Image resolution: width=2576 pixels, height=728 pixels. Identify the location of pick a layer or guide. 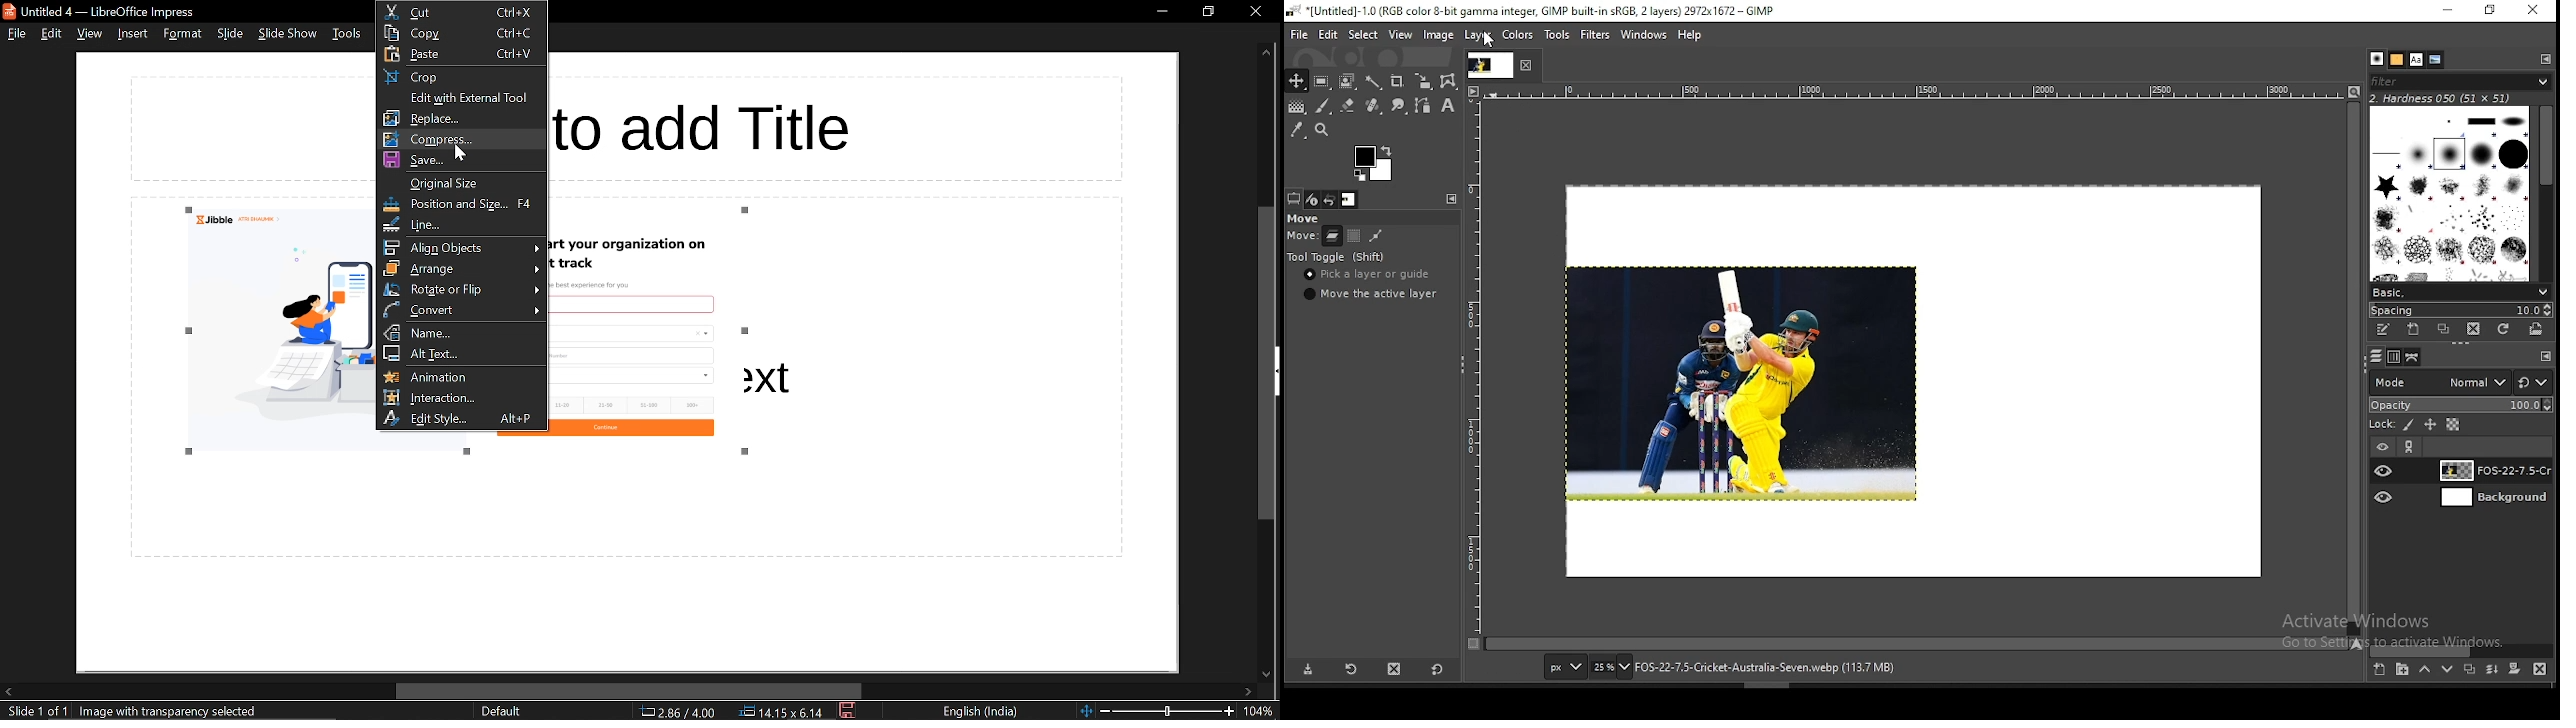
(1369, 276).